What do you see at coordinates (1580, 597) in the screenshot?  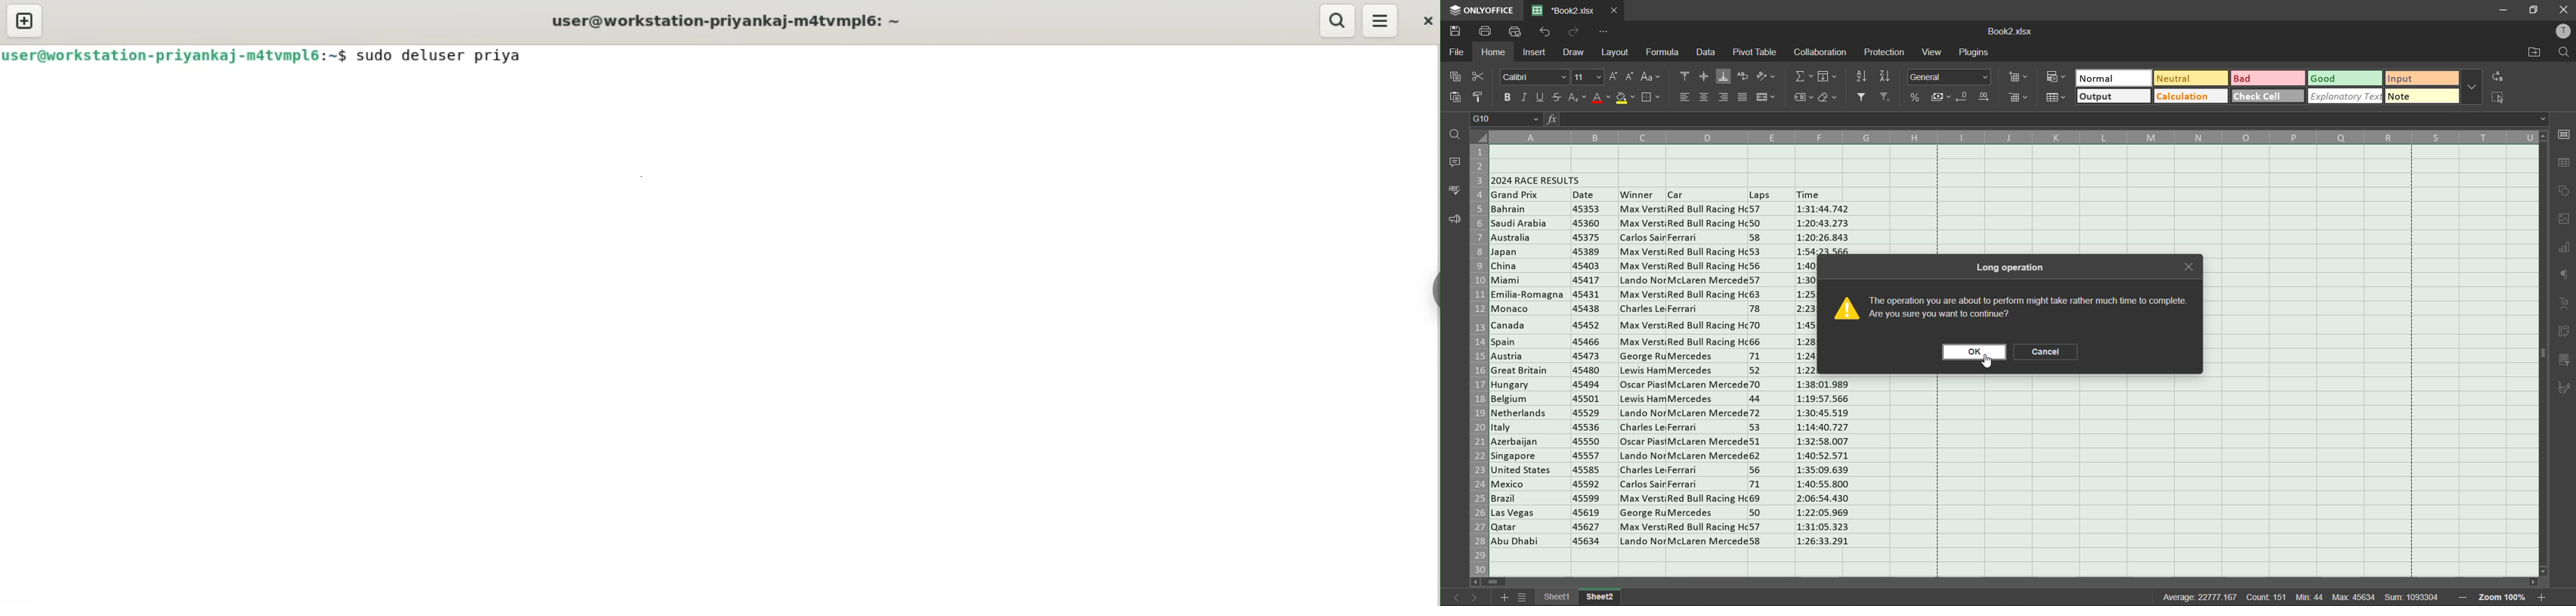 I see `sheet names` at bounding box center [1580, 597].